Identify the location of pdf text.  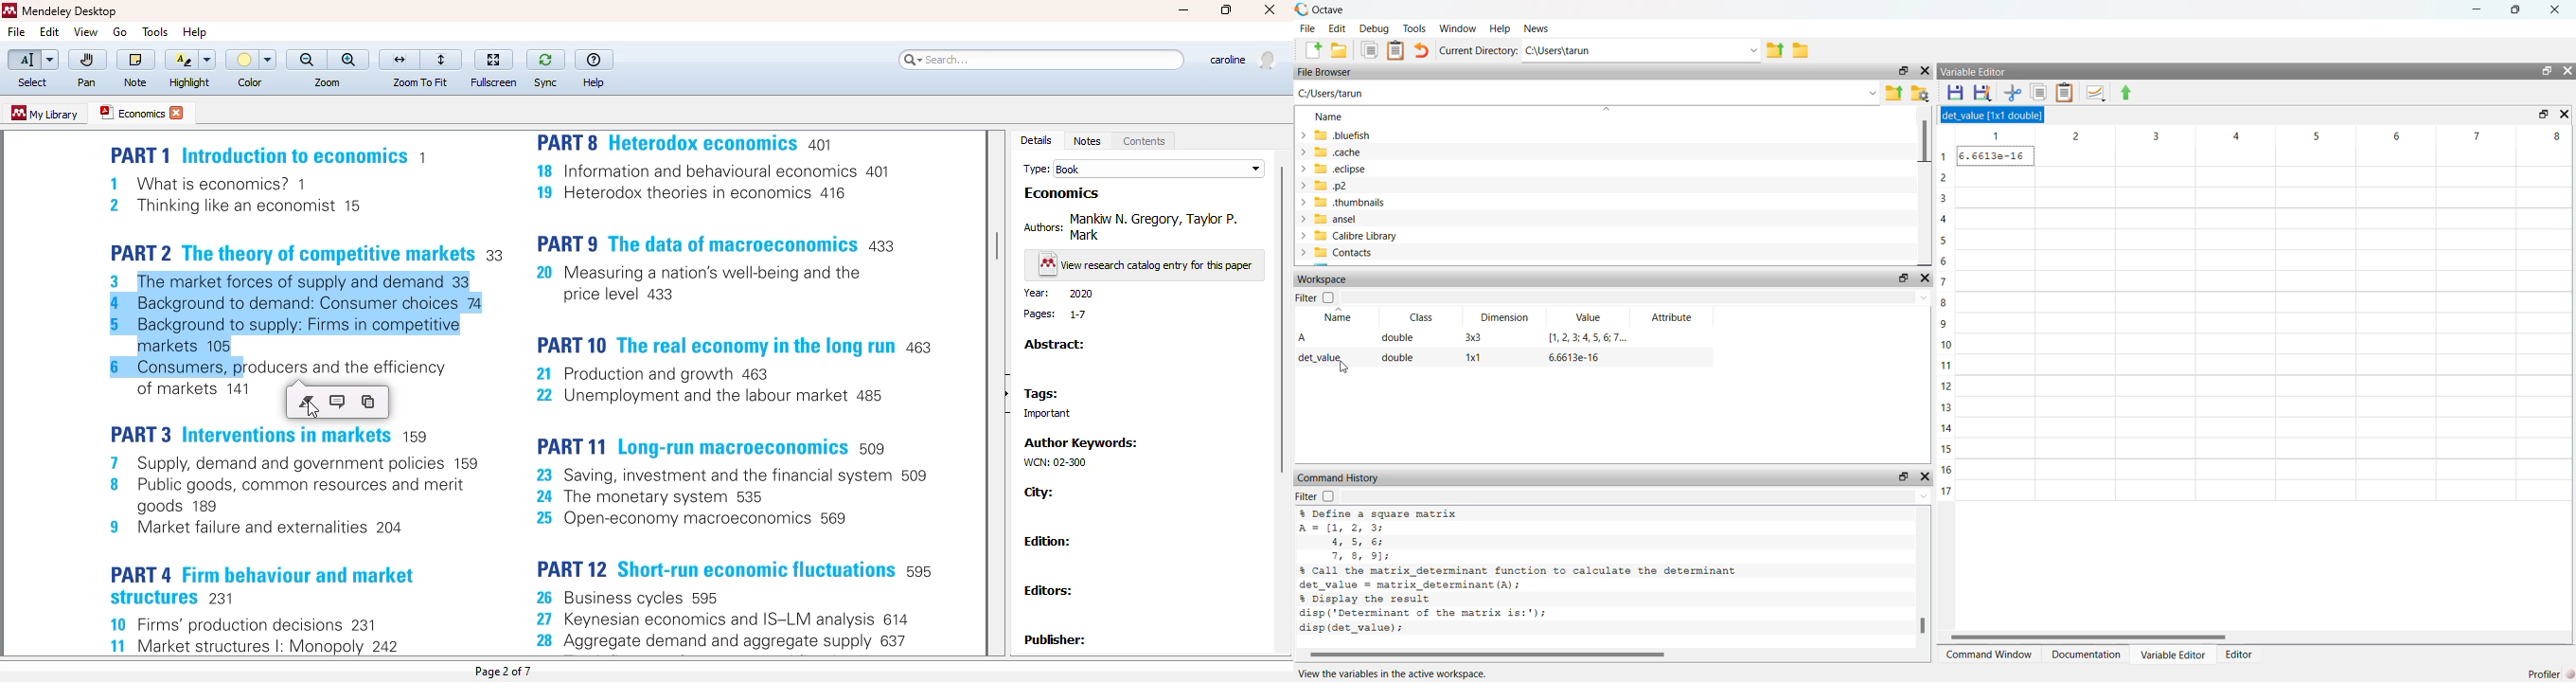
(723, 391).